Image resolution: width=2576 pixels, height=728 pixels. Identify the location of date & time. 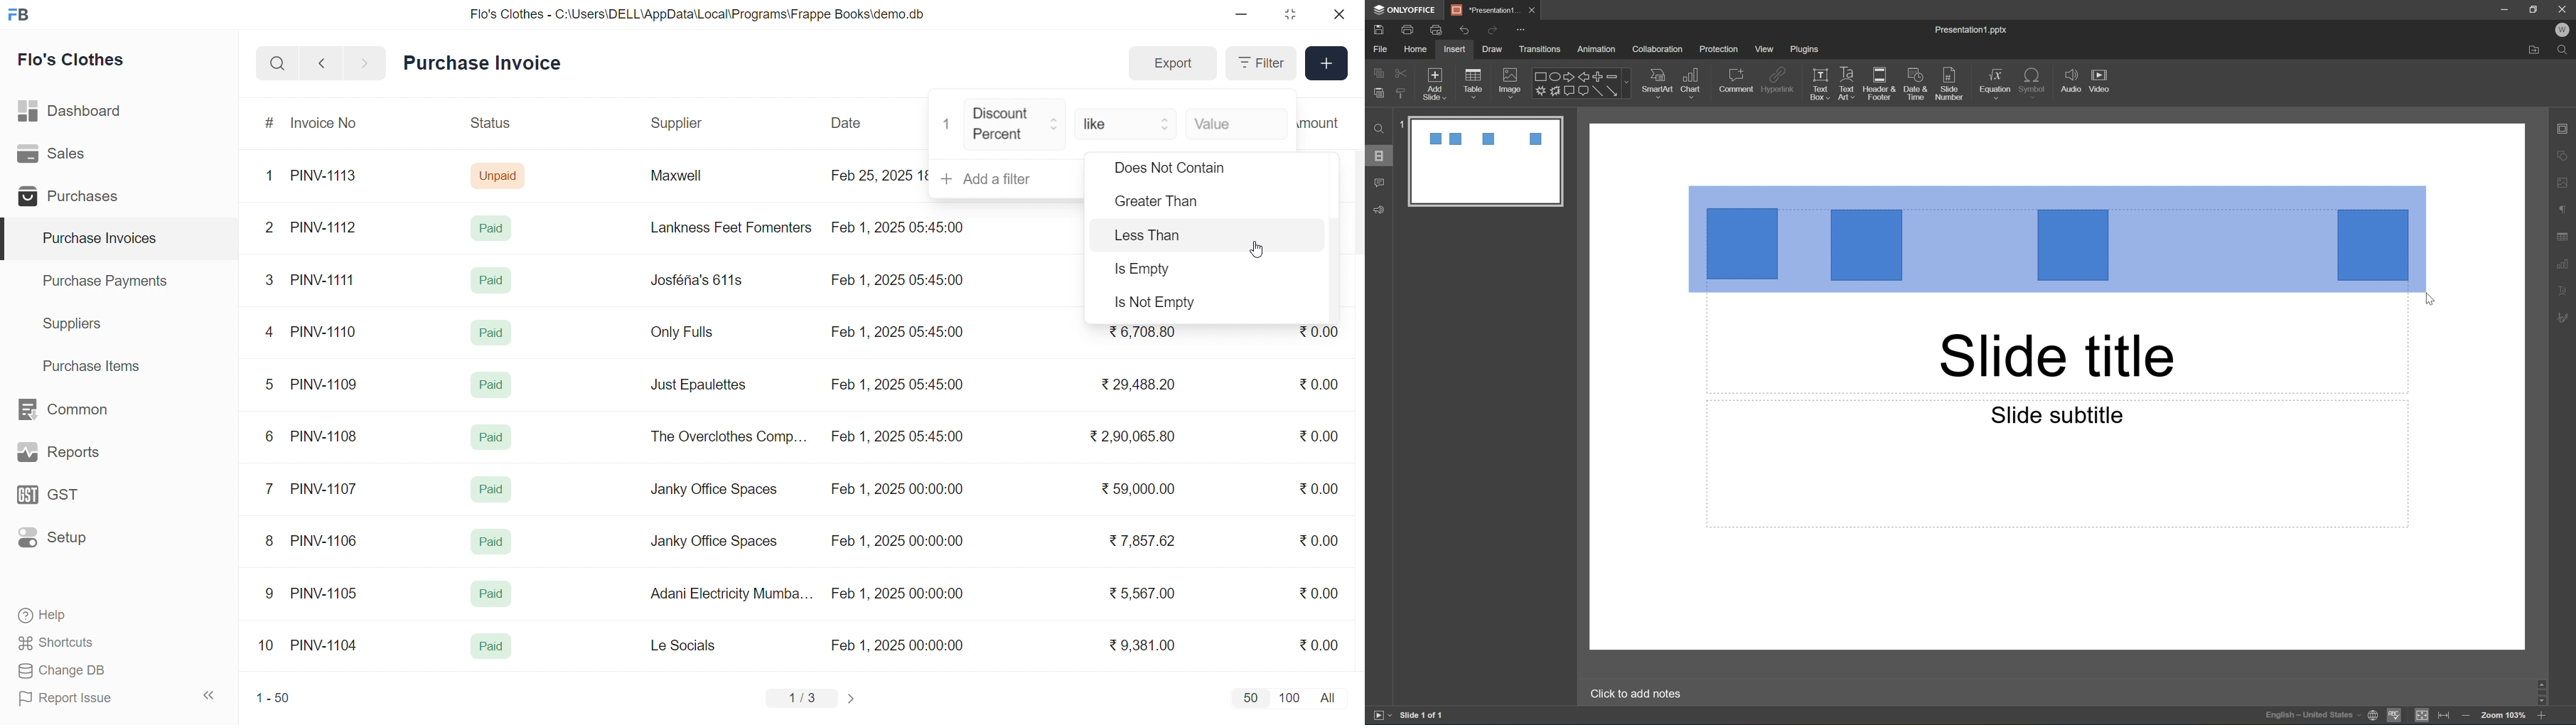
(1918, 86).